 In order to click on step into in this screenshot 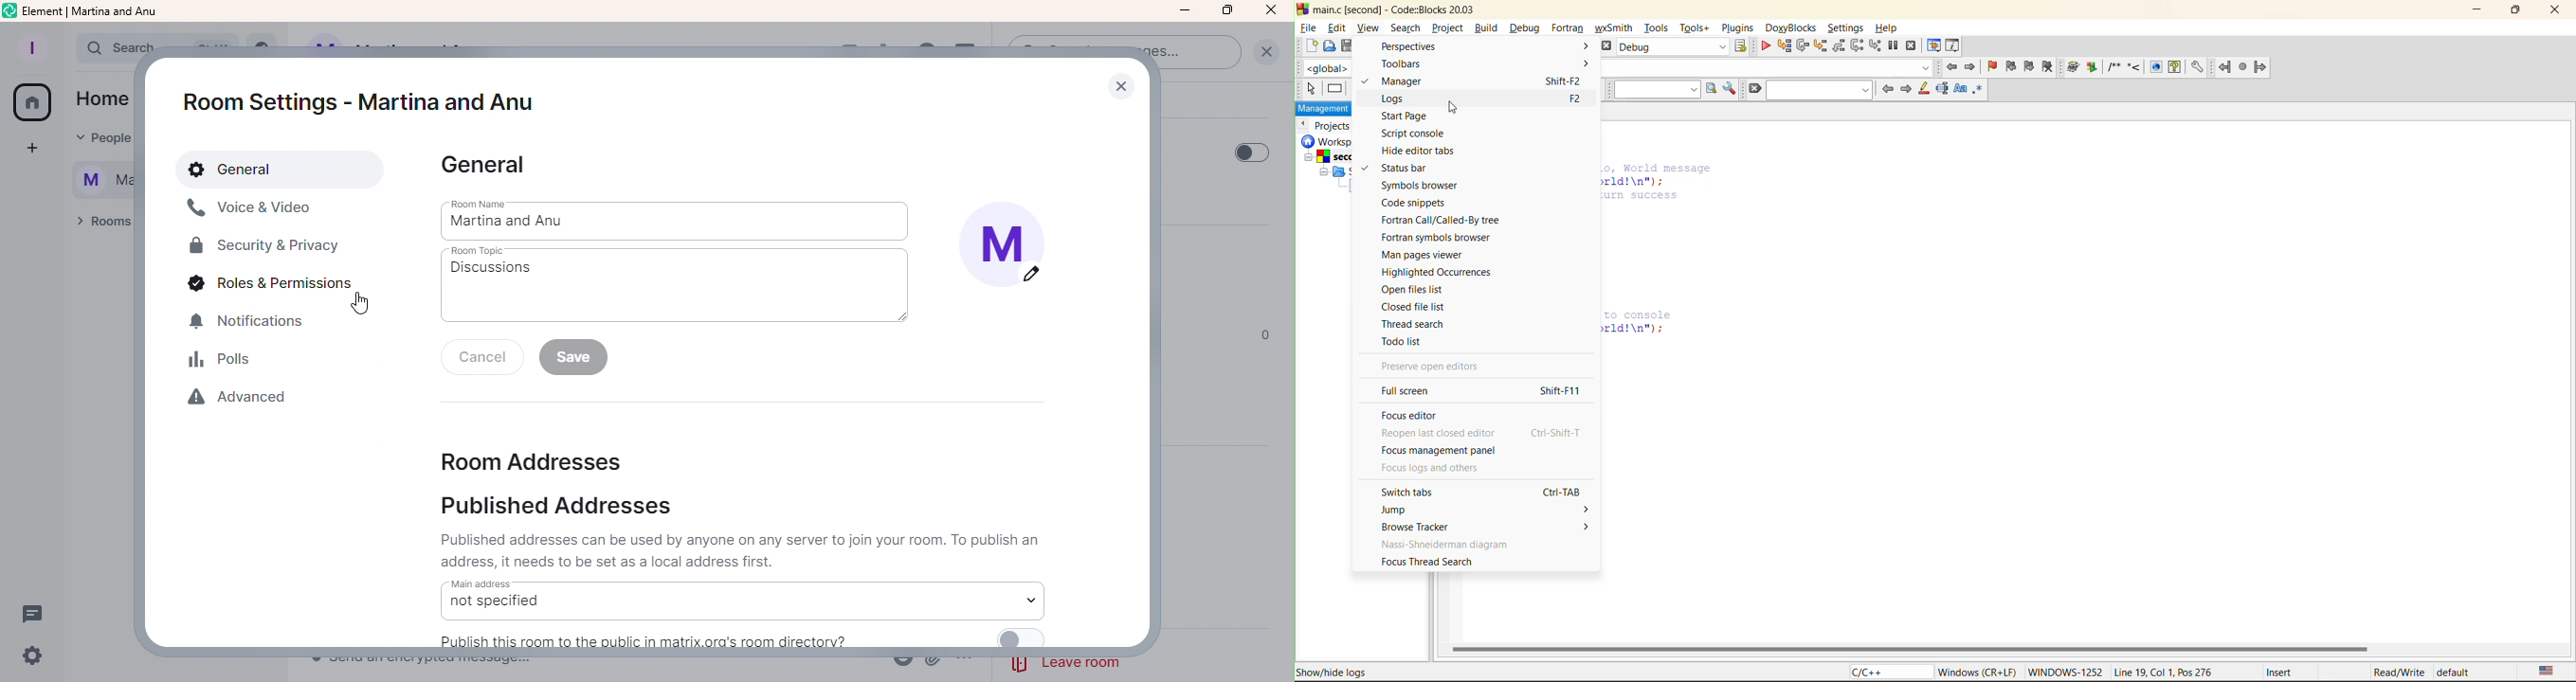, I will do `click(1819, 45)`.